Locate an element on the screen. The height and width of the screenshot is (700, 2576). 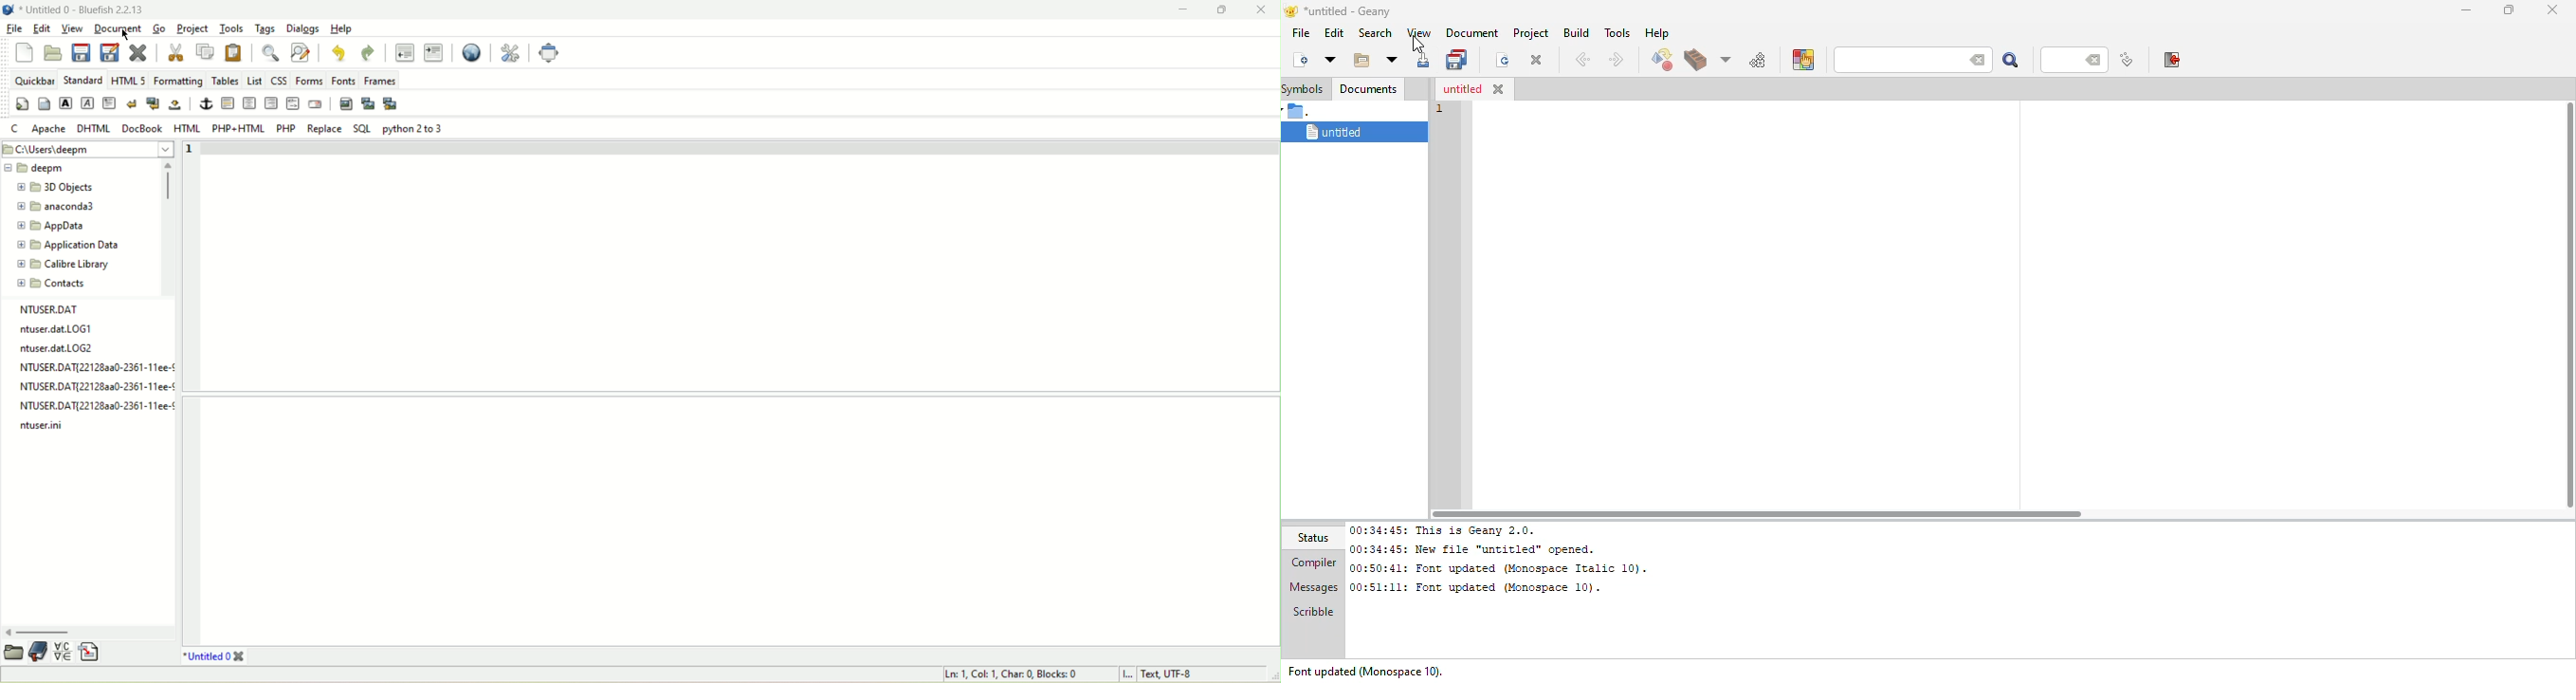
jump to line is located at coordinates (2125, 61).